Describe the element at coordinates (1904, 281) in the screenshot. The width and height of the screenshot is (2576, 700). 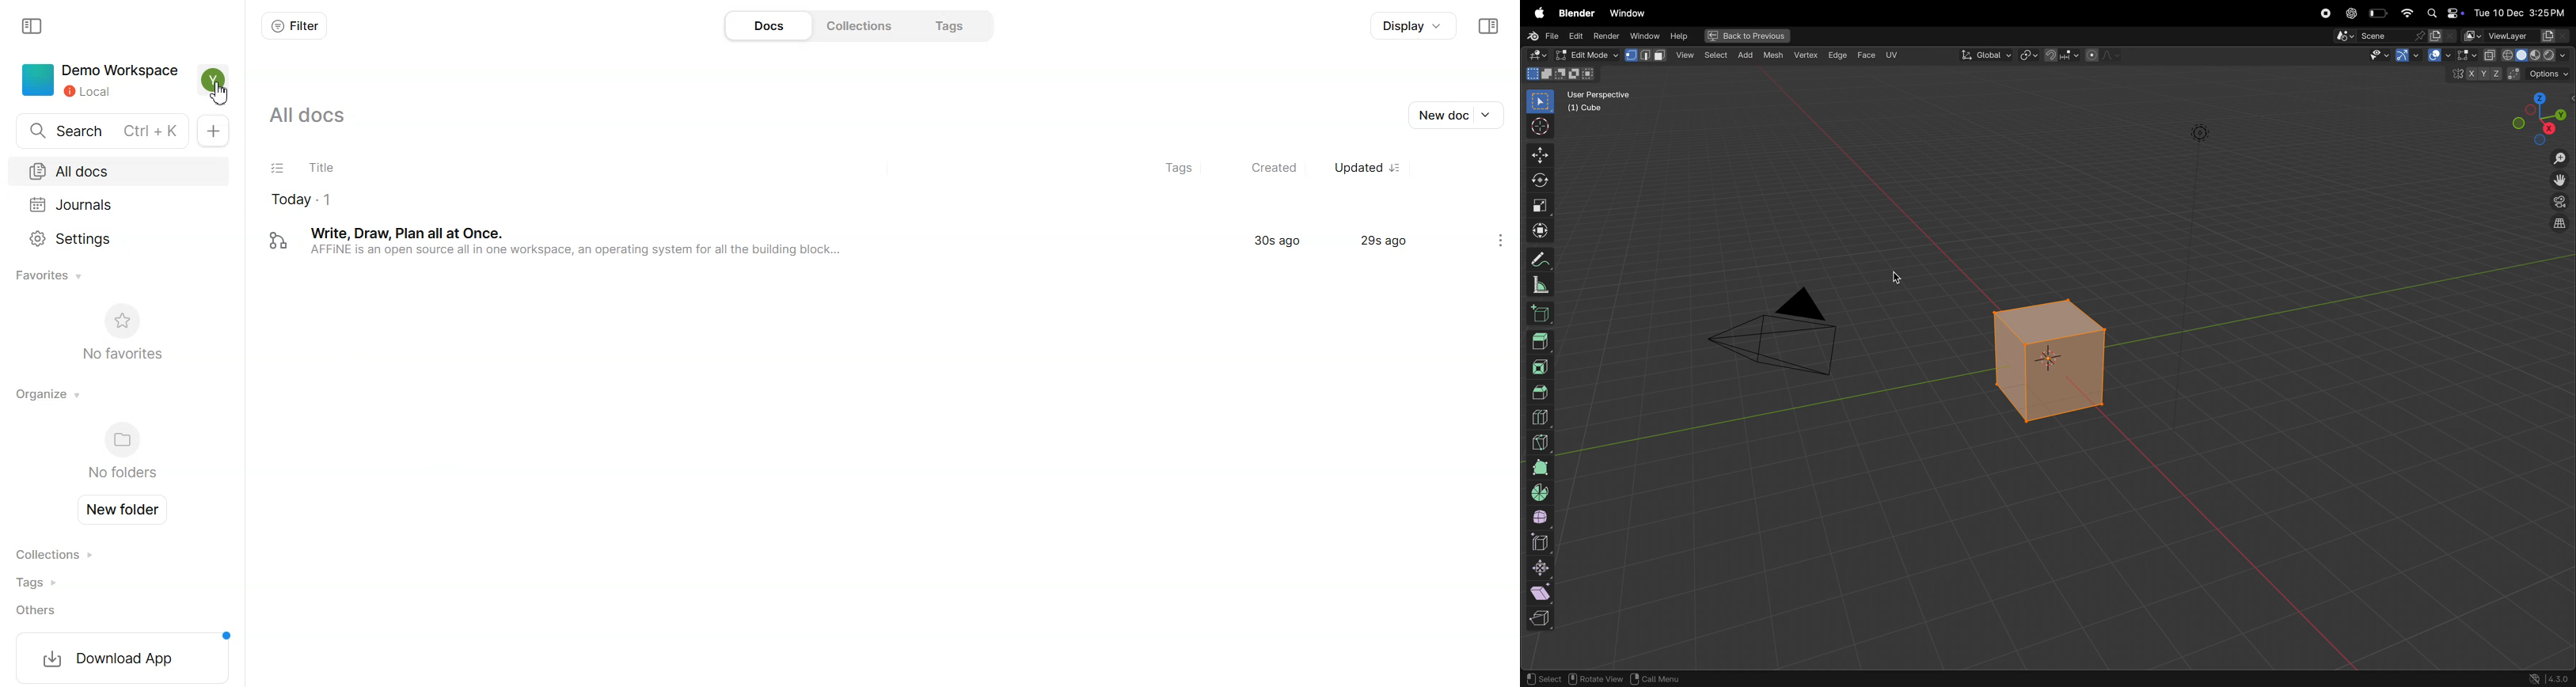
I see `cursor` at that location.